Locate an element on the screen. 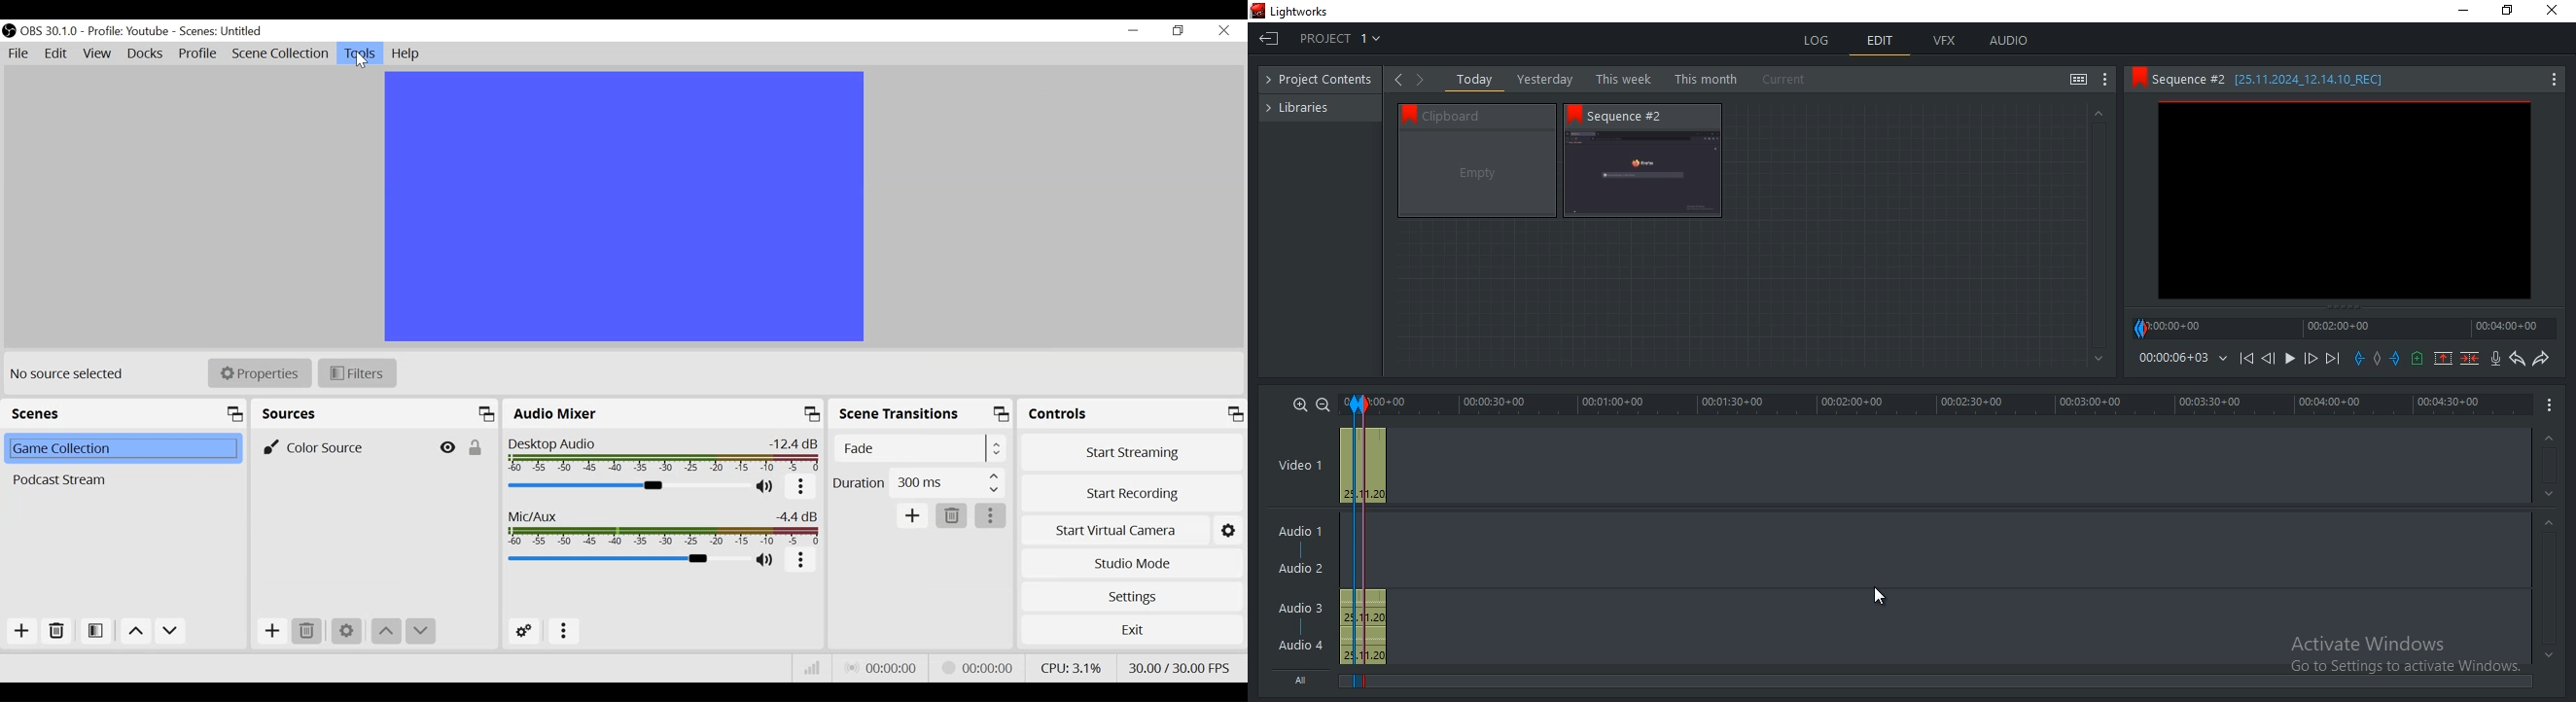 The width and height of the screenshot is (2576, 728). Audio 4 is located at coordinates (1301, 644).